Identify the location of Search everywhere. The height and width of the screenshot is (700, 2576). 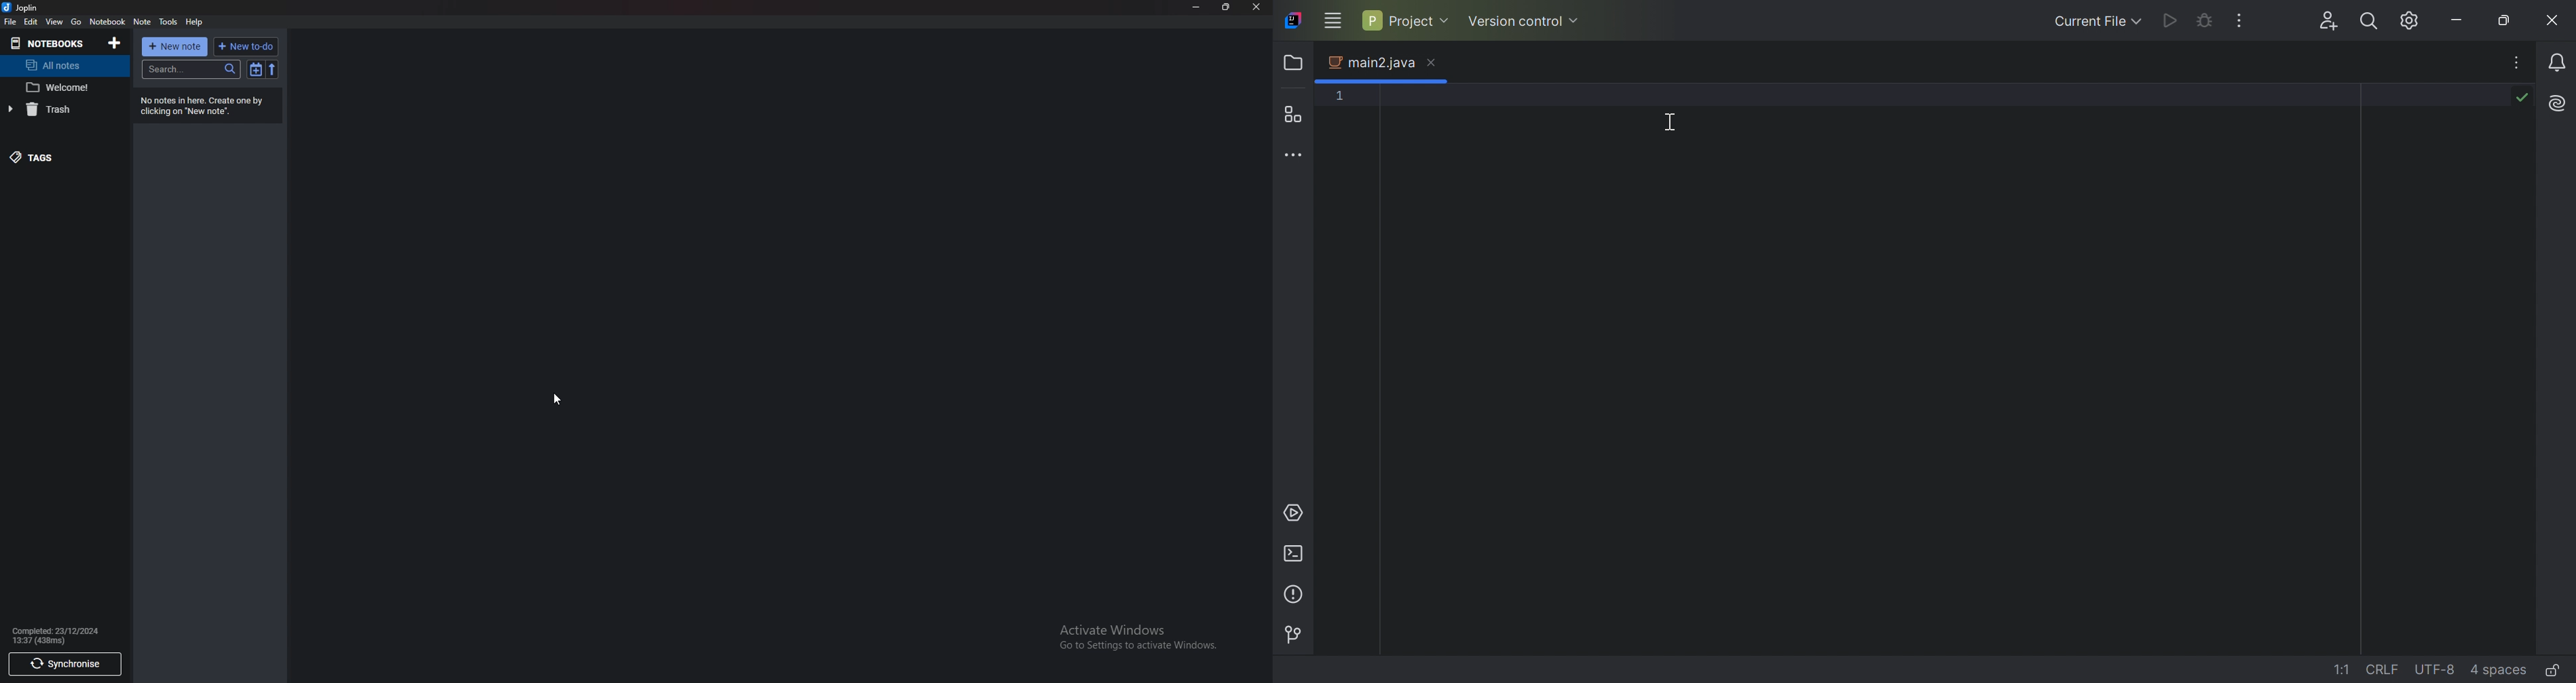
(2371, 23).